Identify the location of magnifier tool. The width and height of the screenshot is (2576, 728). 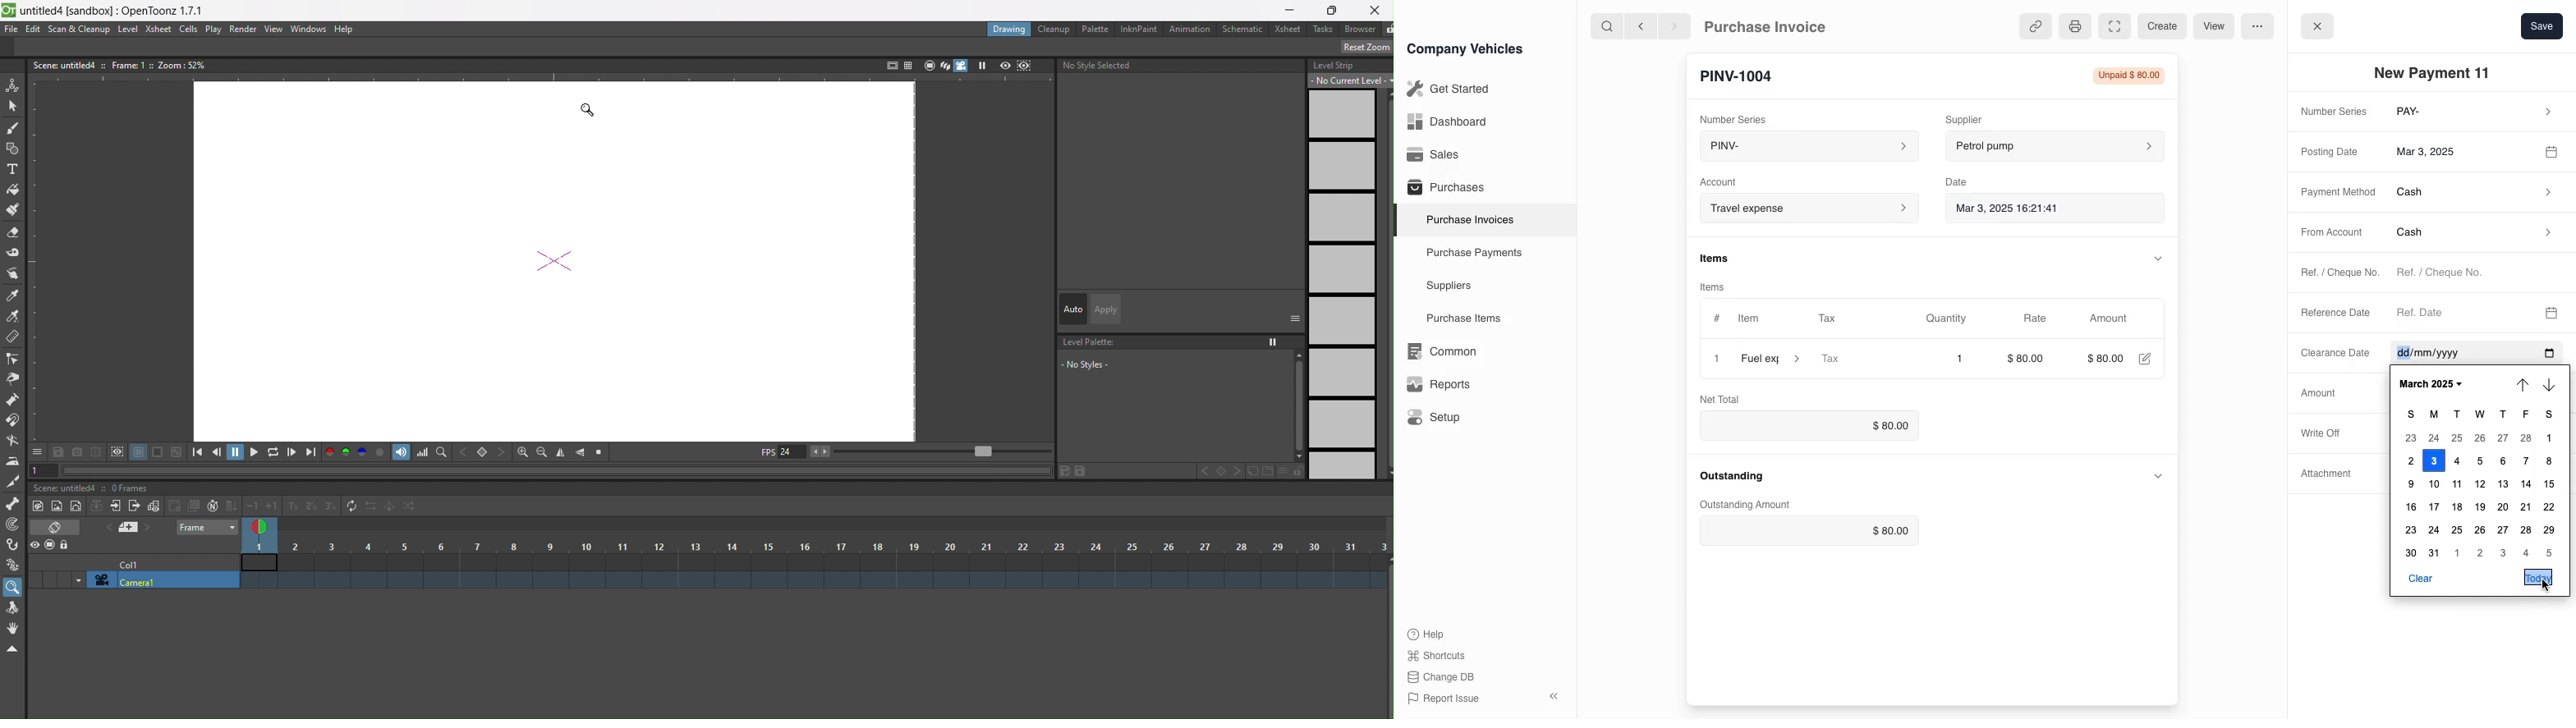
(14, 587).